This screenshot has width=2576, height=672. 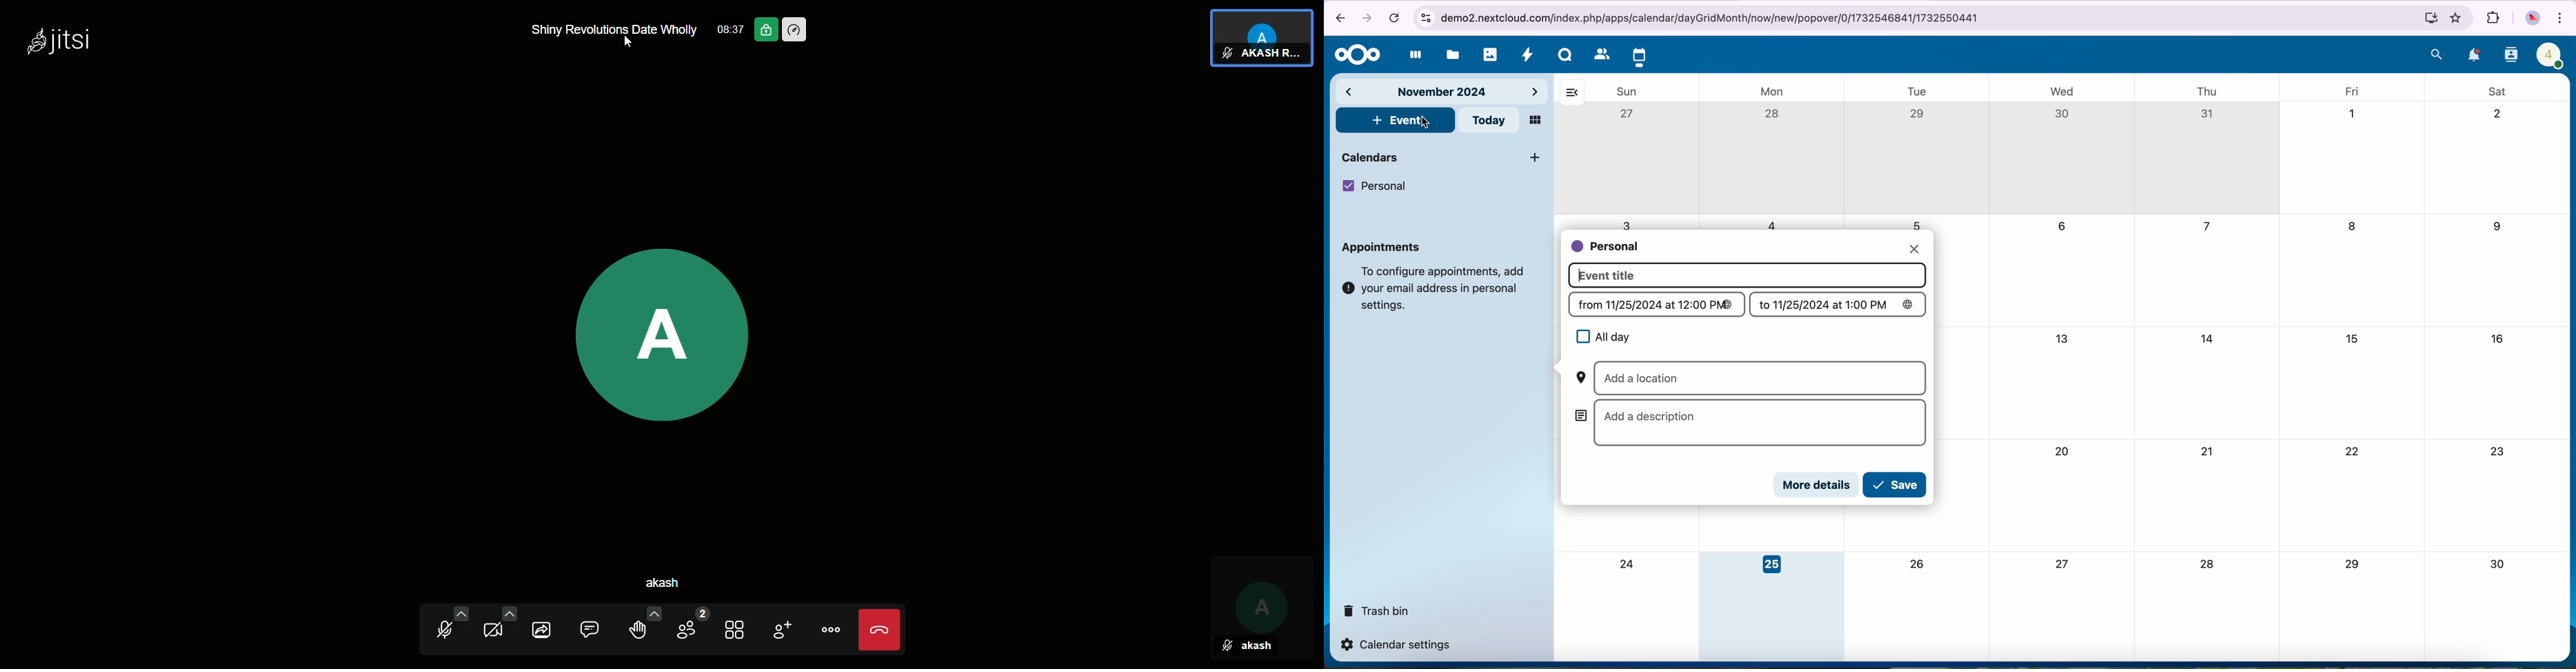 I want to click on 16, so click(x=2500, y=339).